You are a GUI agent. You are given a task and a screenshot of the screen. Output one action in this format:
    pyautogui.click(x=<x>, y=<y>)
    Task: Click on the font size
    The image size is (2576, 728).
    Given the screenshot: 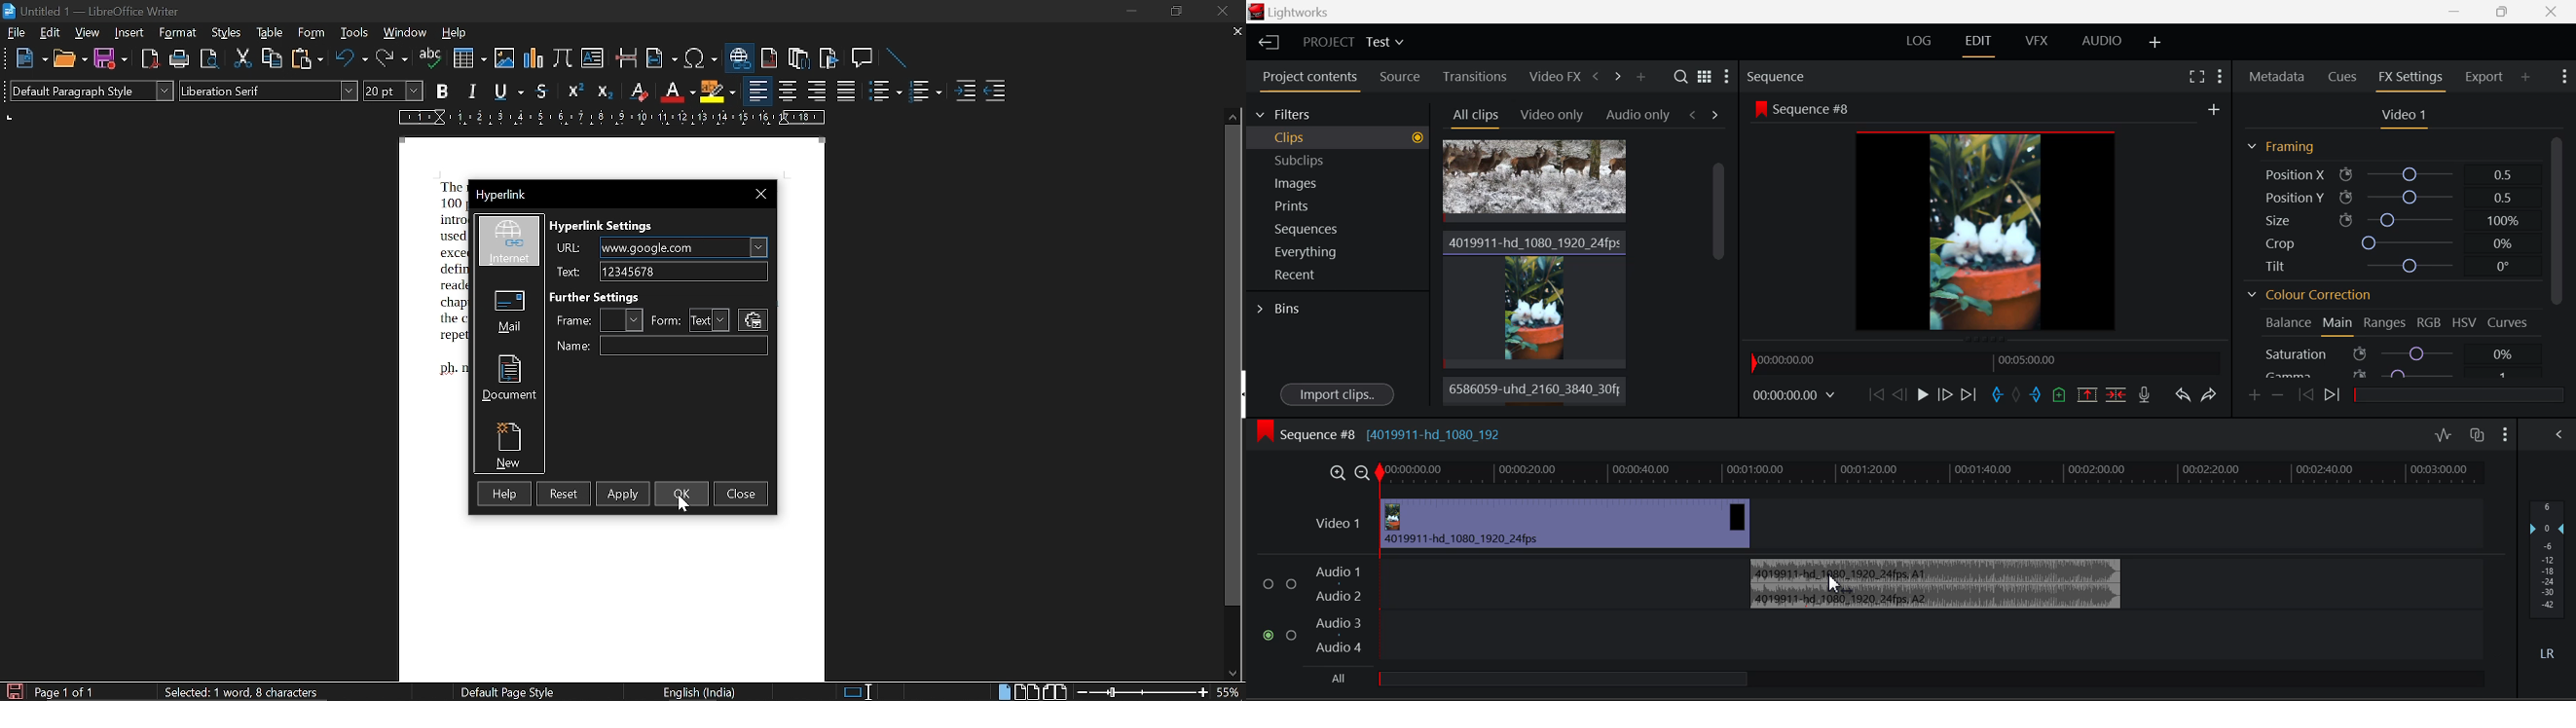 What is the action you would take?
    pyautogui.click(x=394, y=92)
    